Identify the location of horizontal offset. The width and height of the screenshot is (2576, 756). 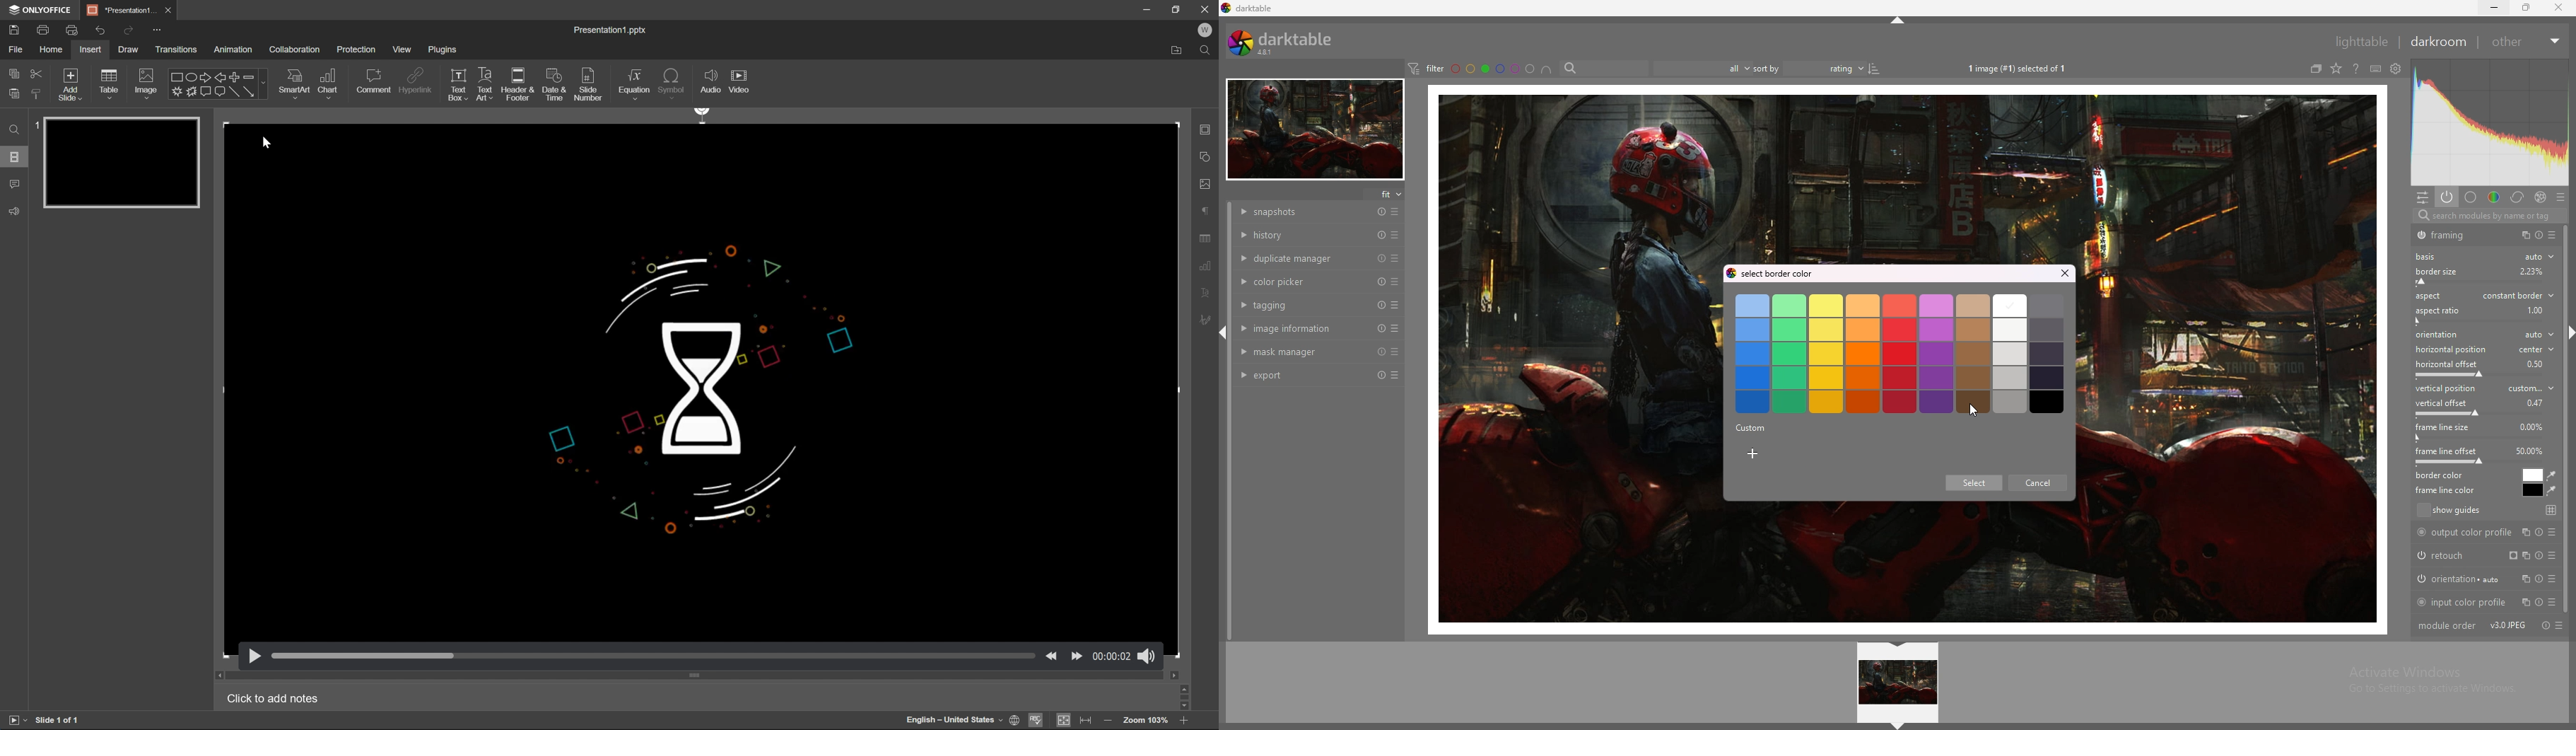
(2448, 364).